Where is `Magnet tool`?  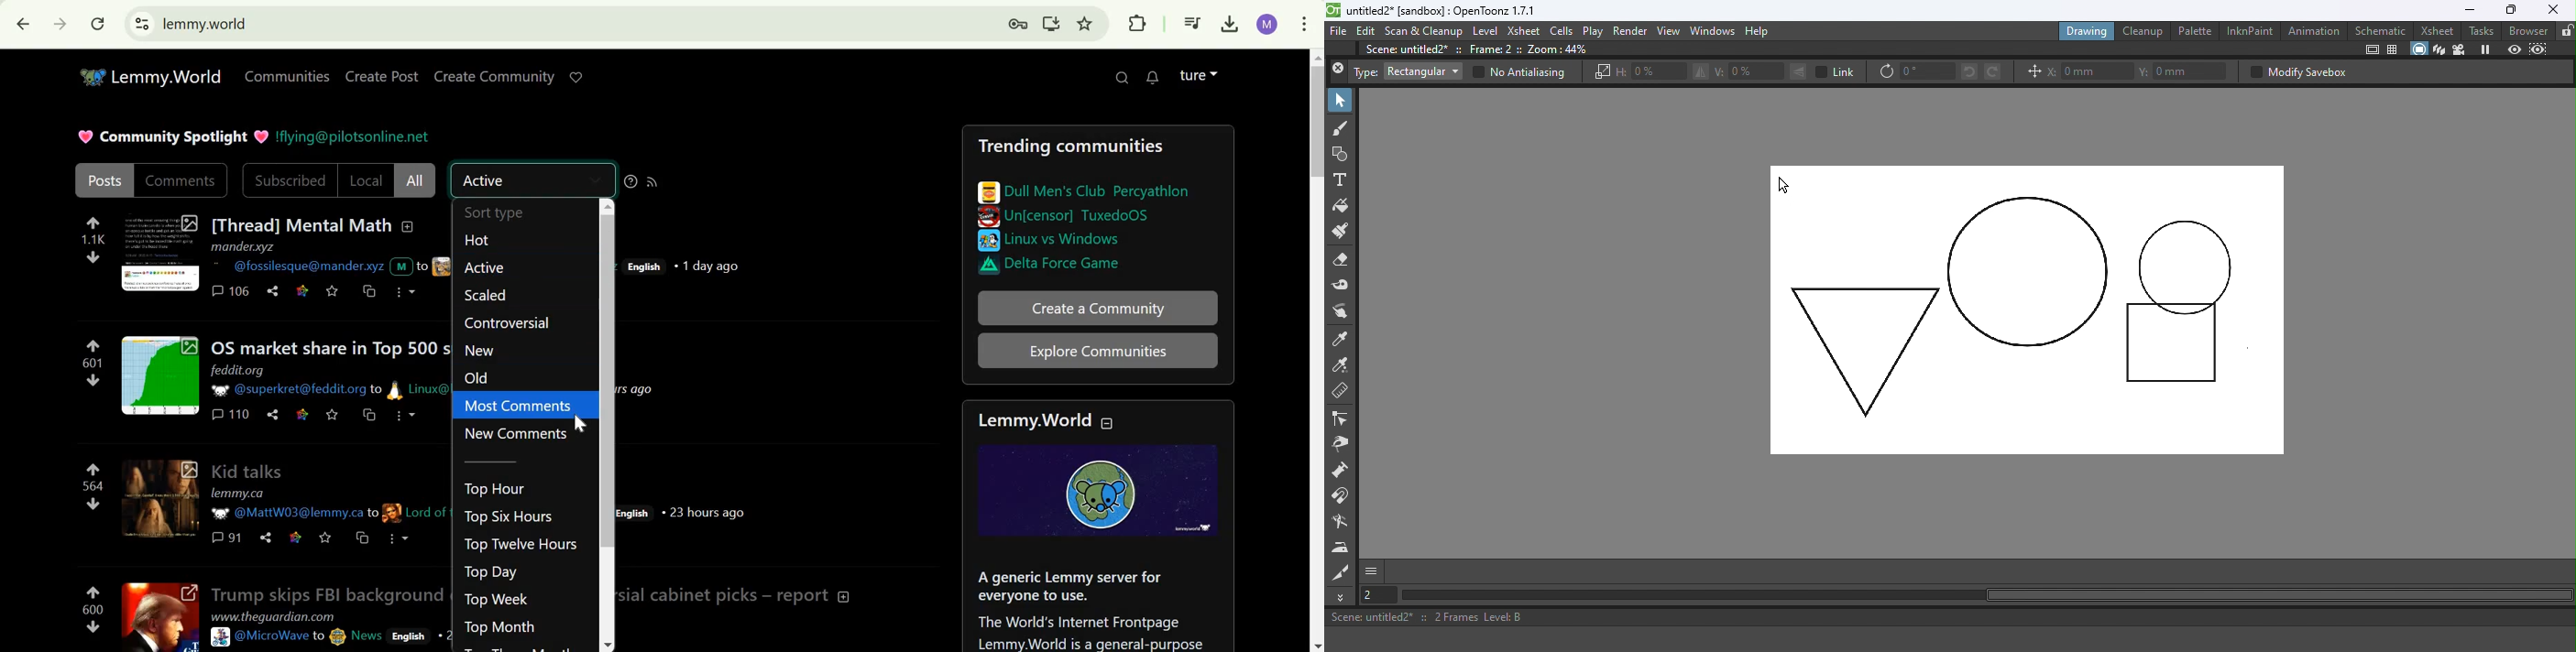 Magnet tool is located at coordinates (1343, 497).